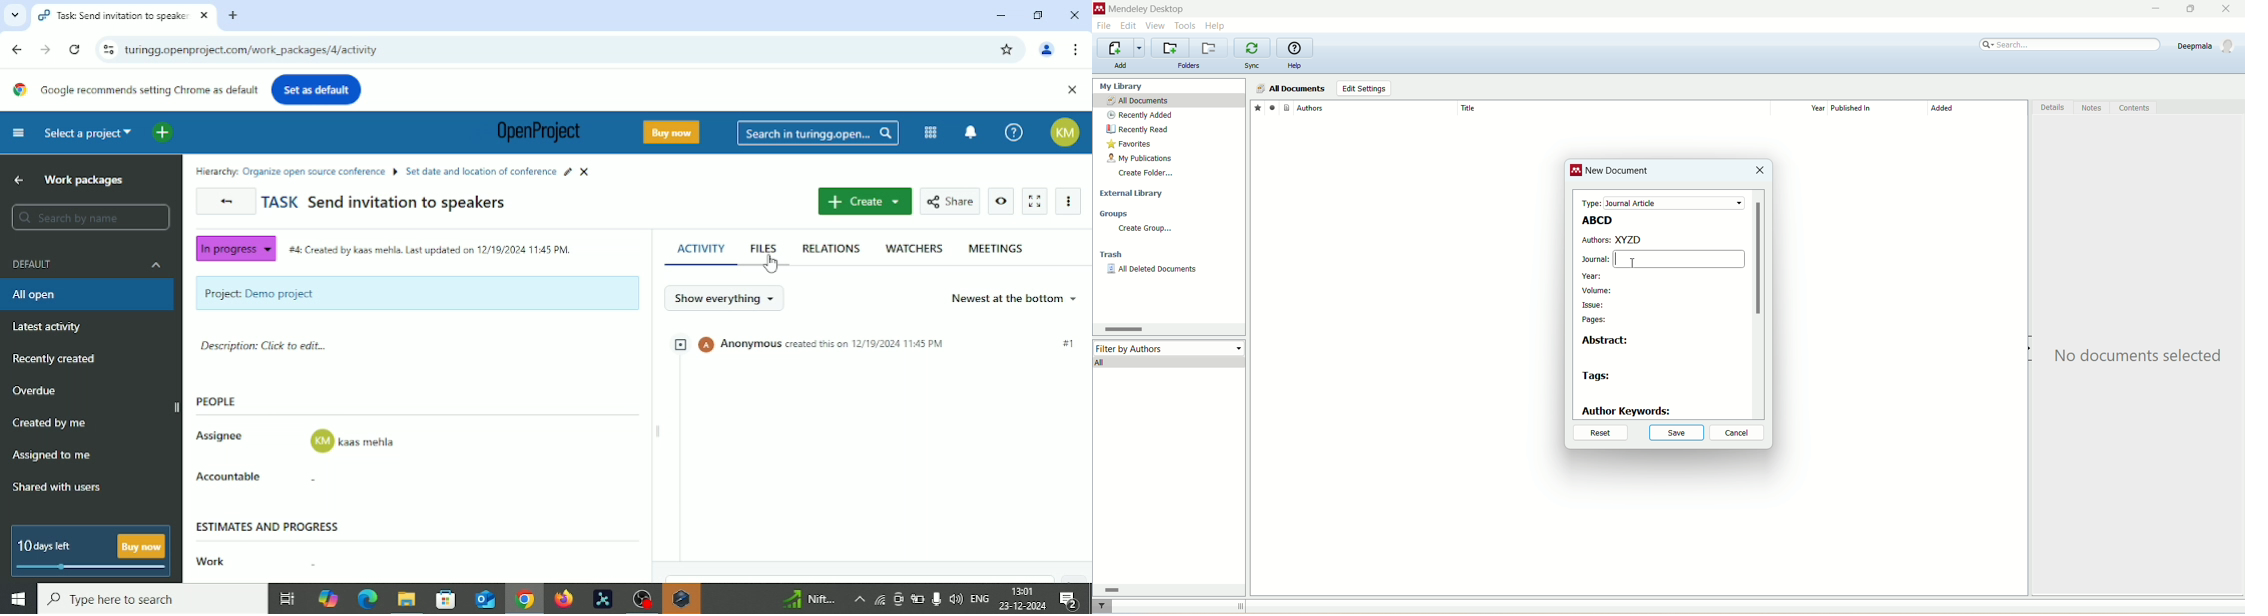 This screenshot has width=2268, height=616. What do you see at coordinates (1364, 89) in the screenshot?
I see `edit settings` at bounding box center [1364, 89].